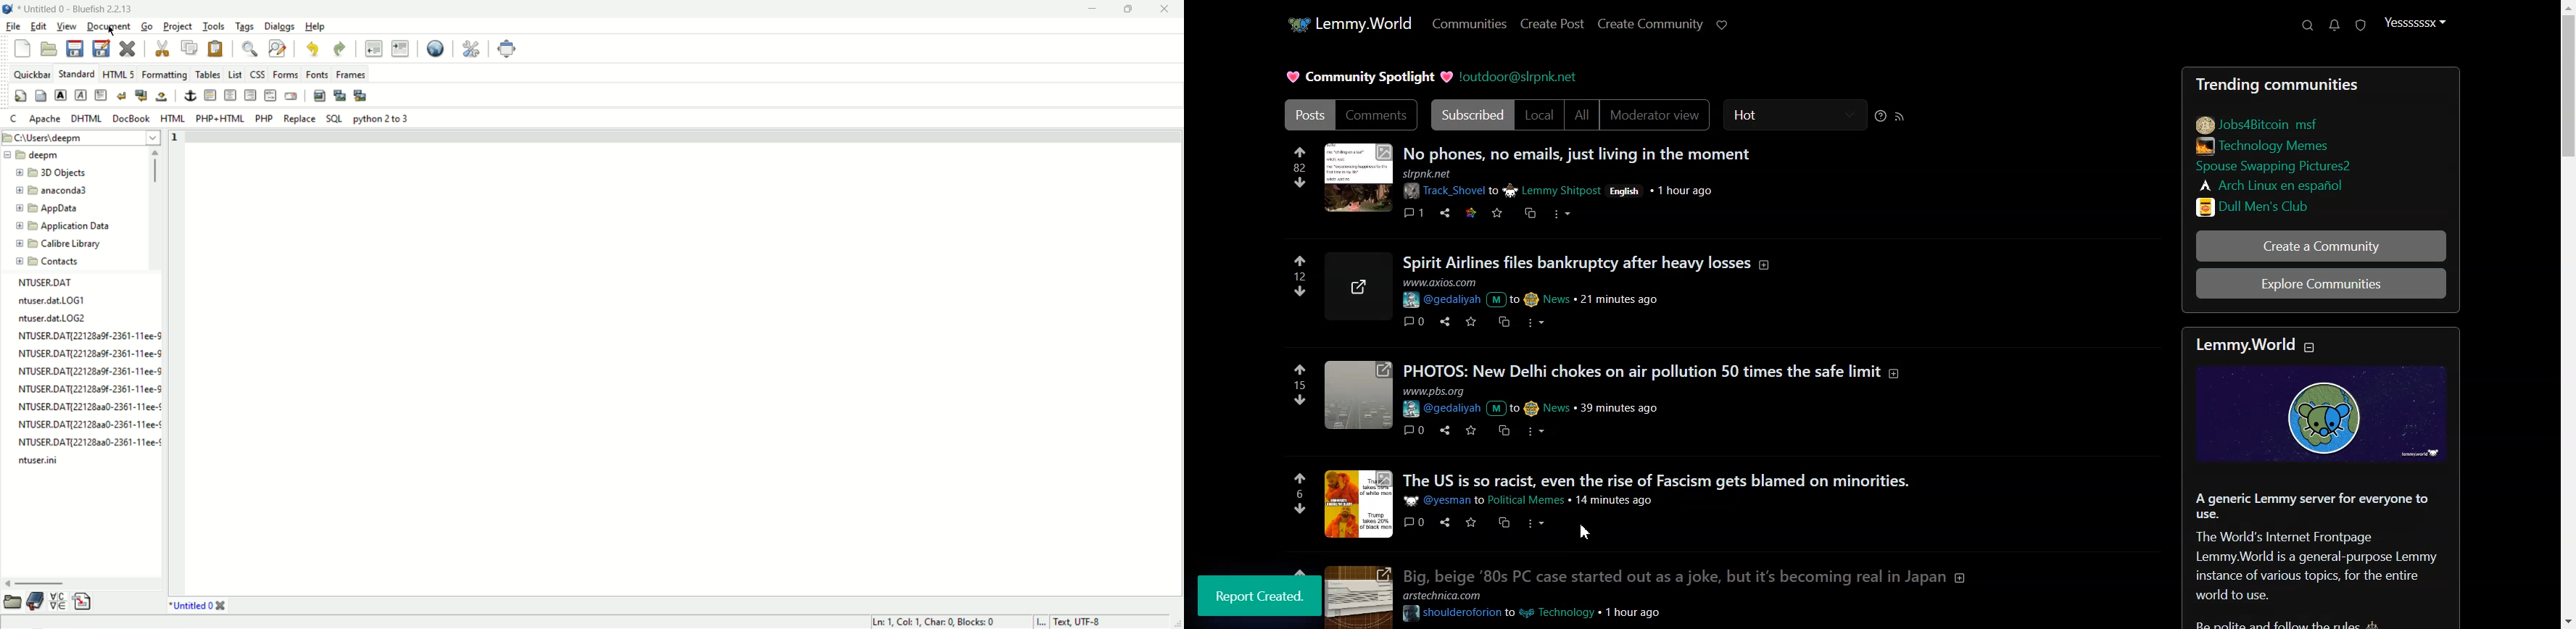  What do you see at coordinates (1301, 399) in the screenshot?
I see `downvote` at bounding box center [1301, 399].